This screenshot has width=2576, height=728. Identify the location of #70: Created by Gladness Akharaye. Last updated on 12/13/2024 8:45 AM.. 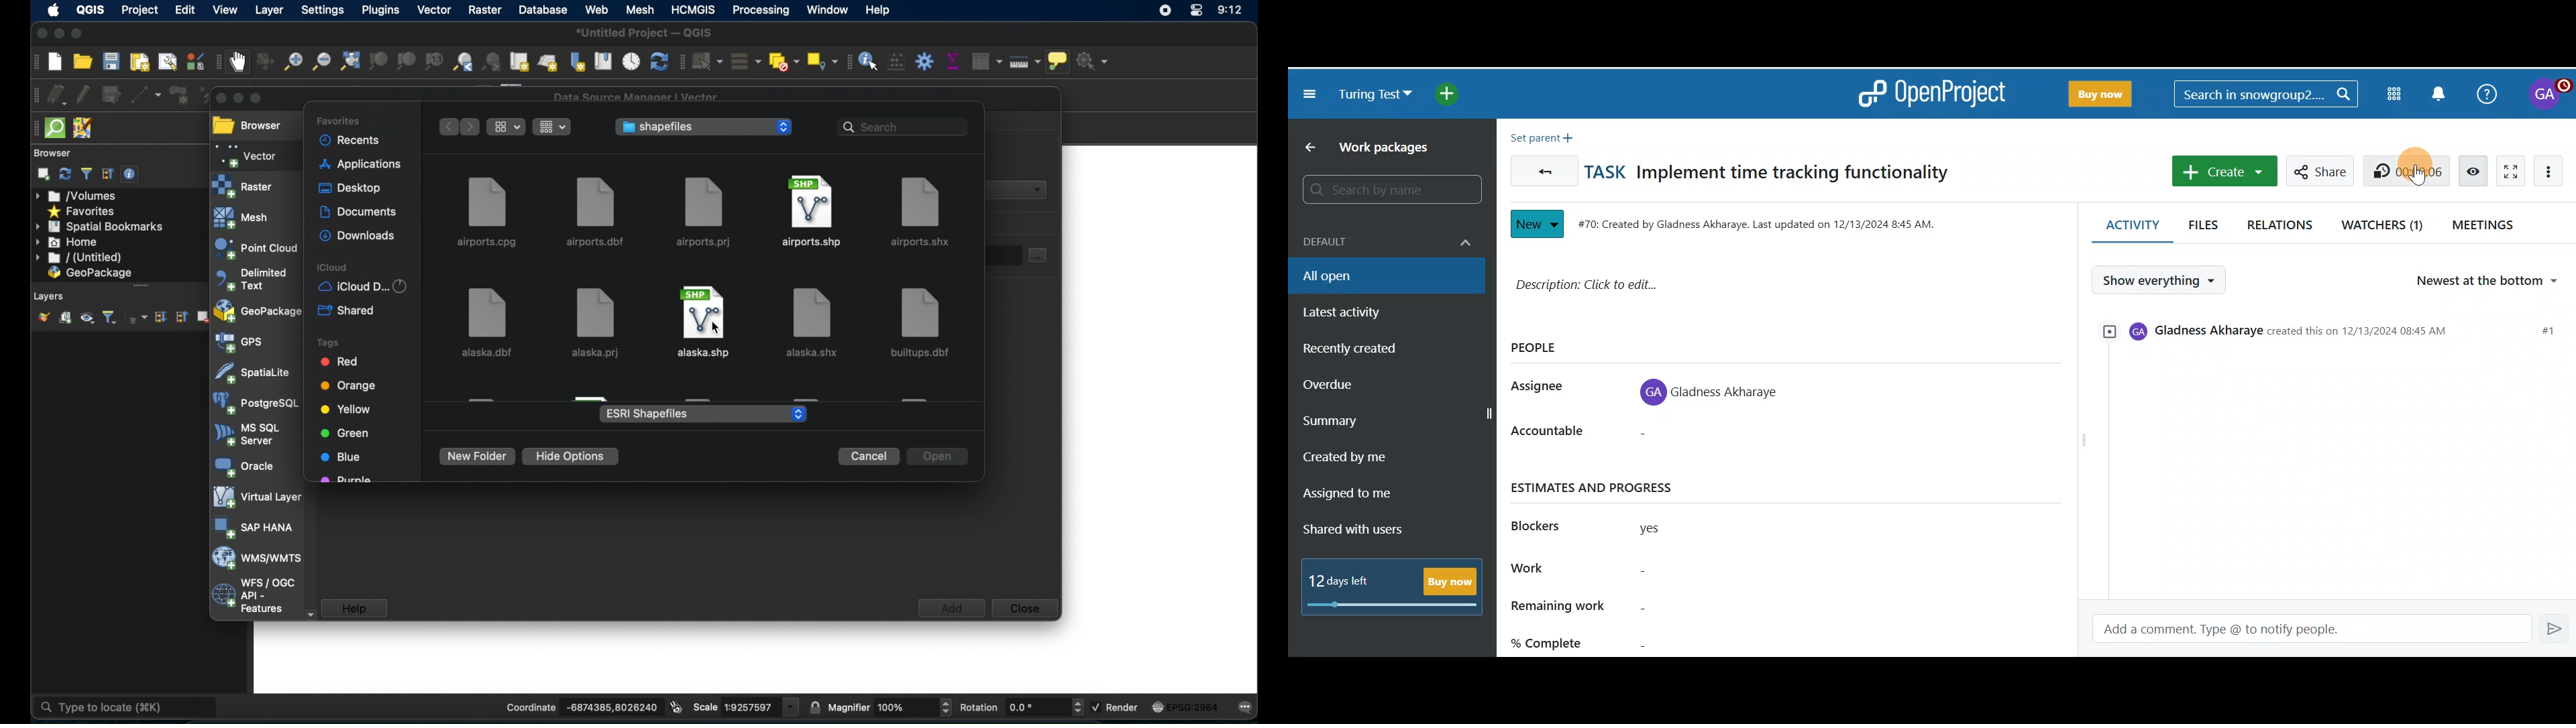
(1764, 222).